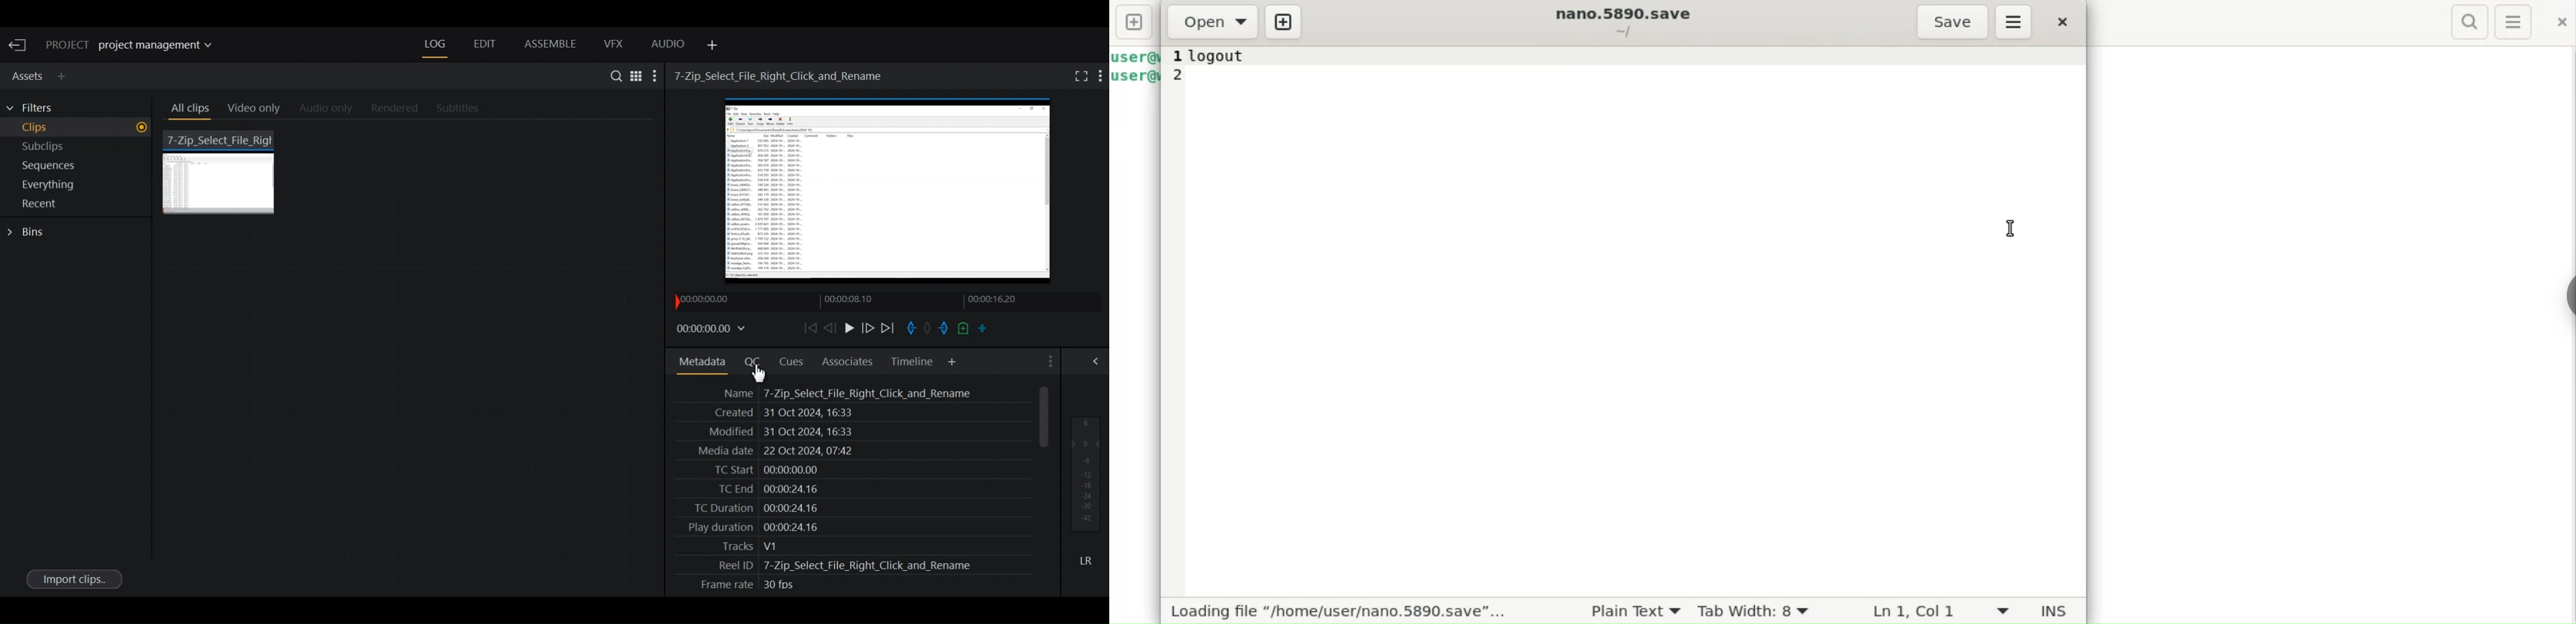  Describe the element at coordinates (25, 75) in the screenshot. I see `Assets` at that location.